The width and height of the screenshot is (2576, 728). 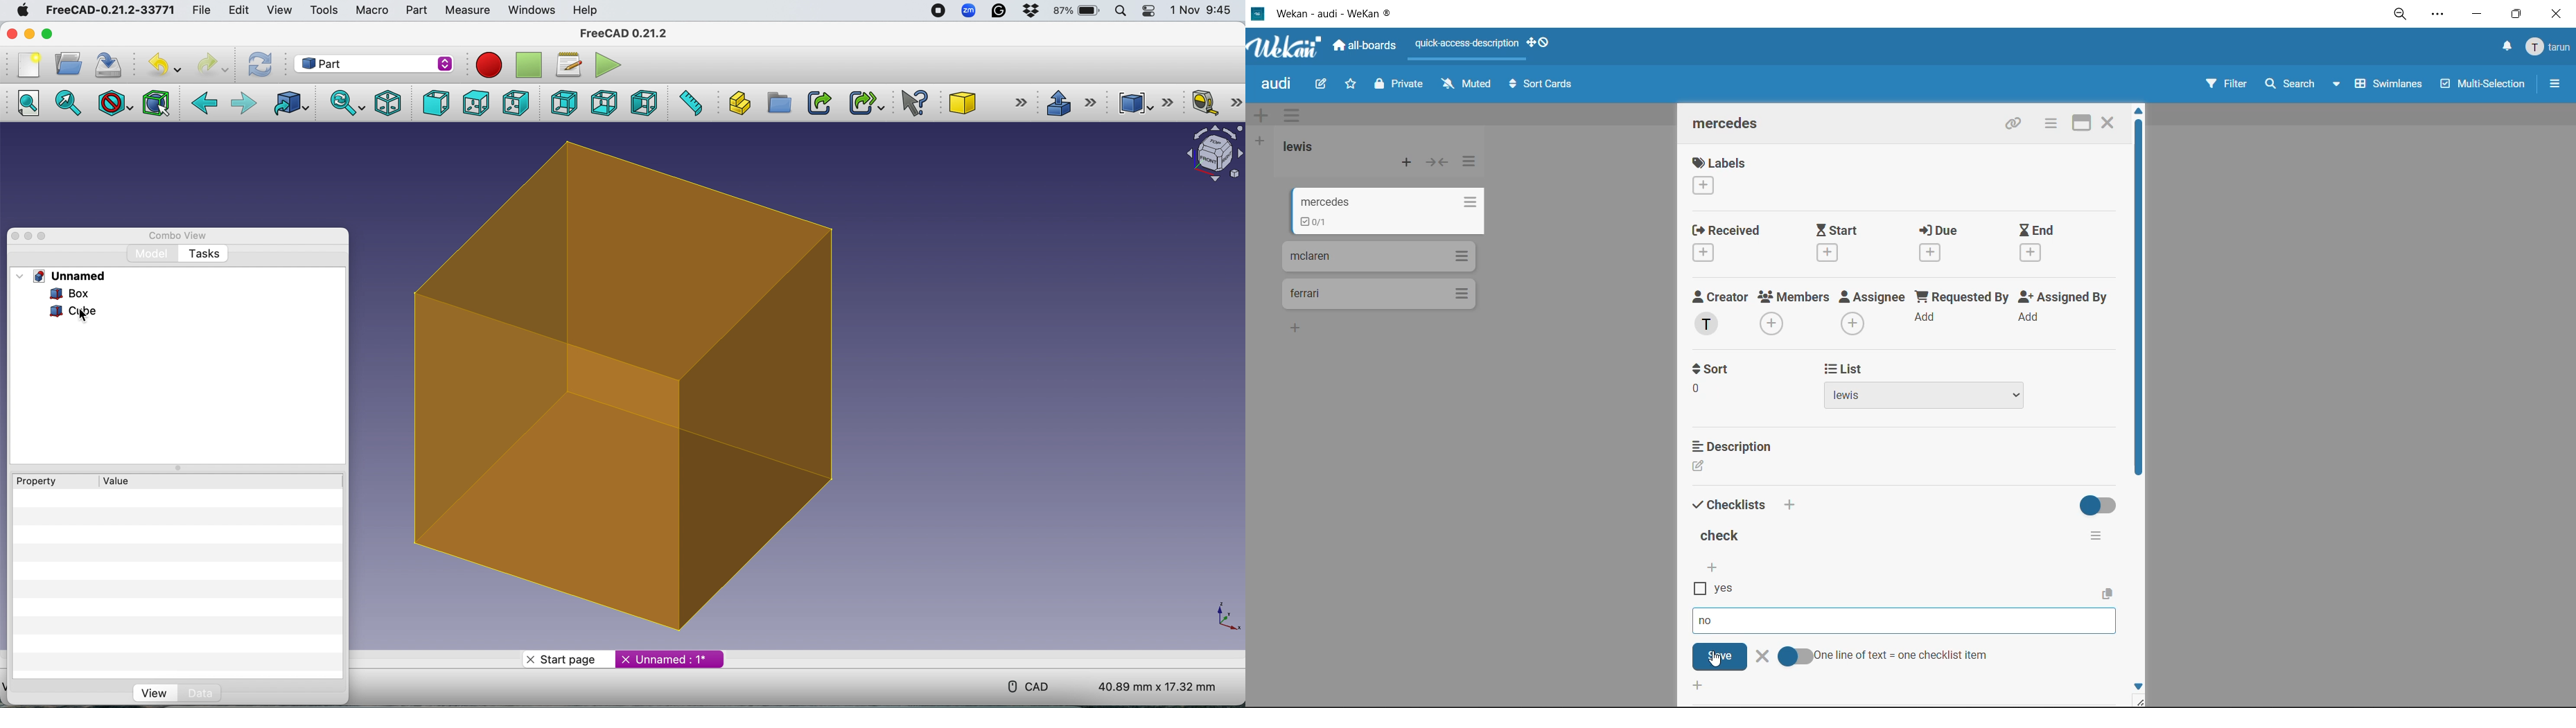 I want to click on checklist option saved, so click(x=1719, y=590).